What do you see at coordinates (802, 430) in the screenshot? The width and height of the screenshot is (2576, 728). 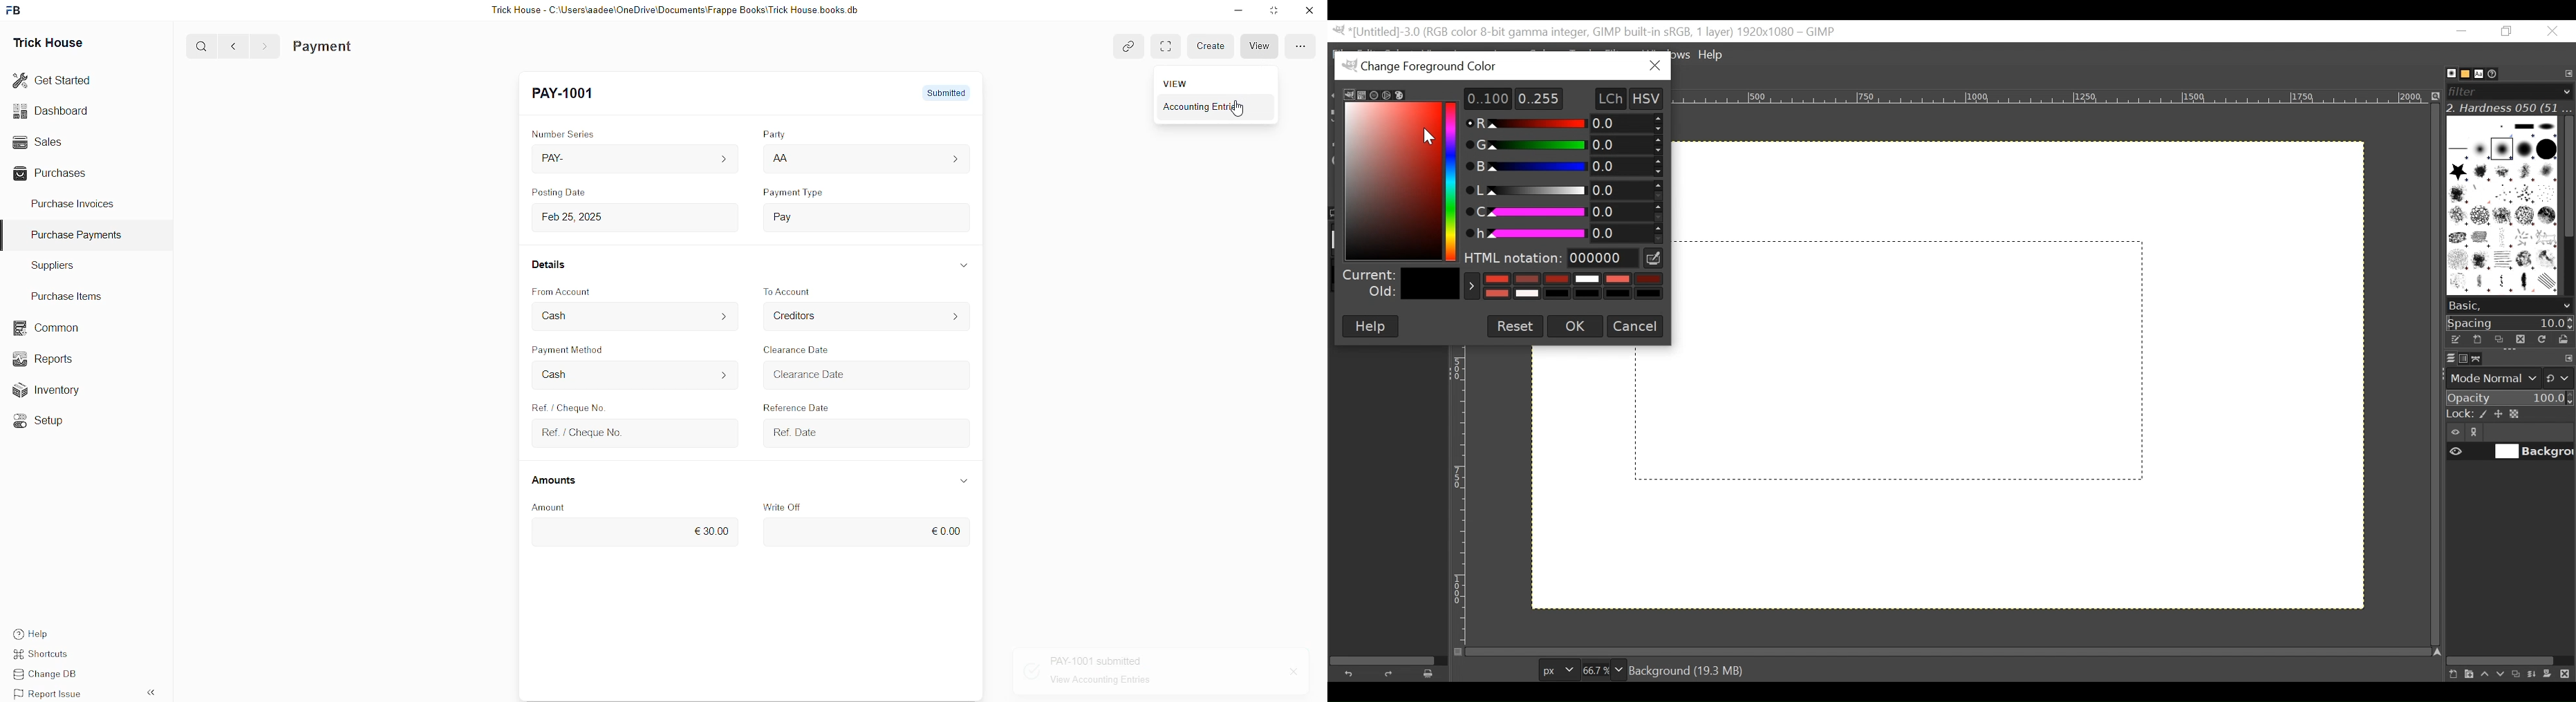 I see `Ref. Date` at bounding box center [802, 430].